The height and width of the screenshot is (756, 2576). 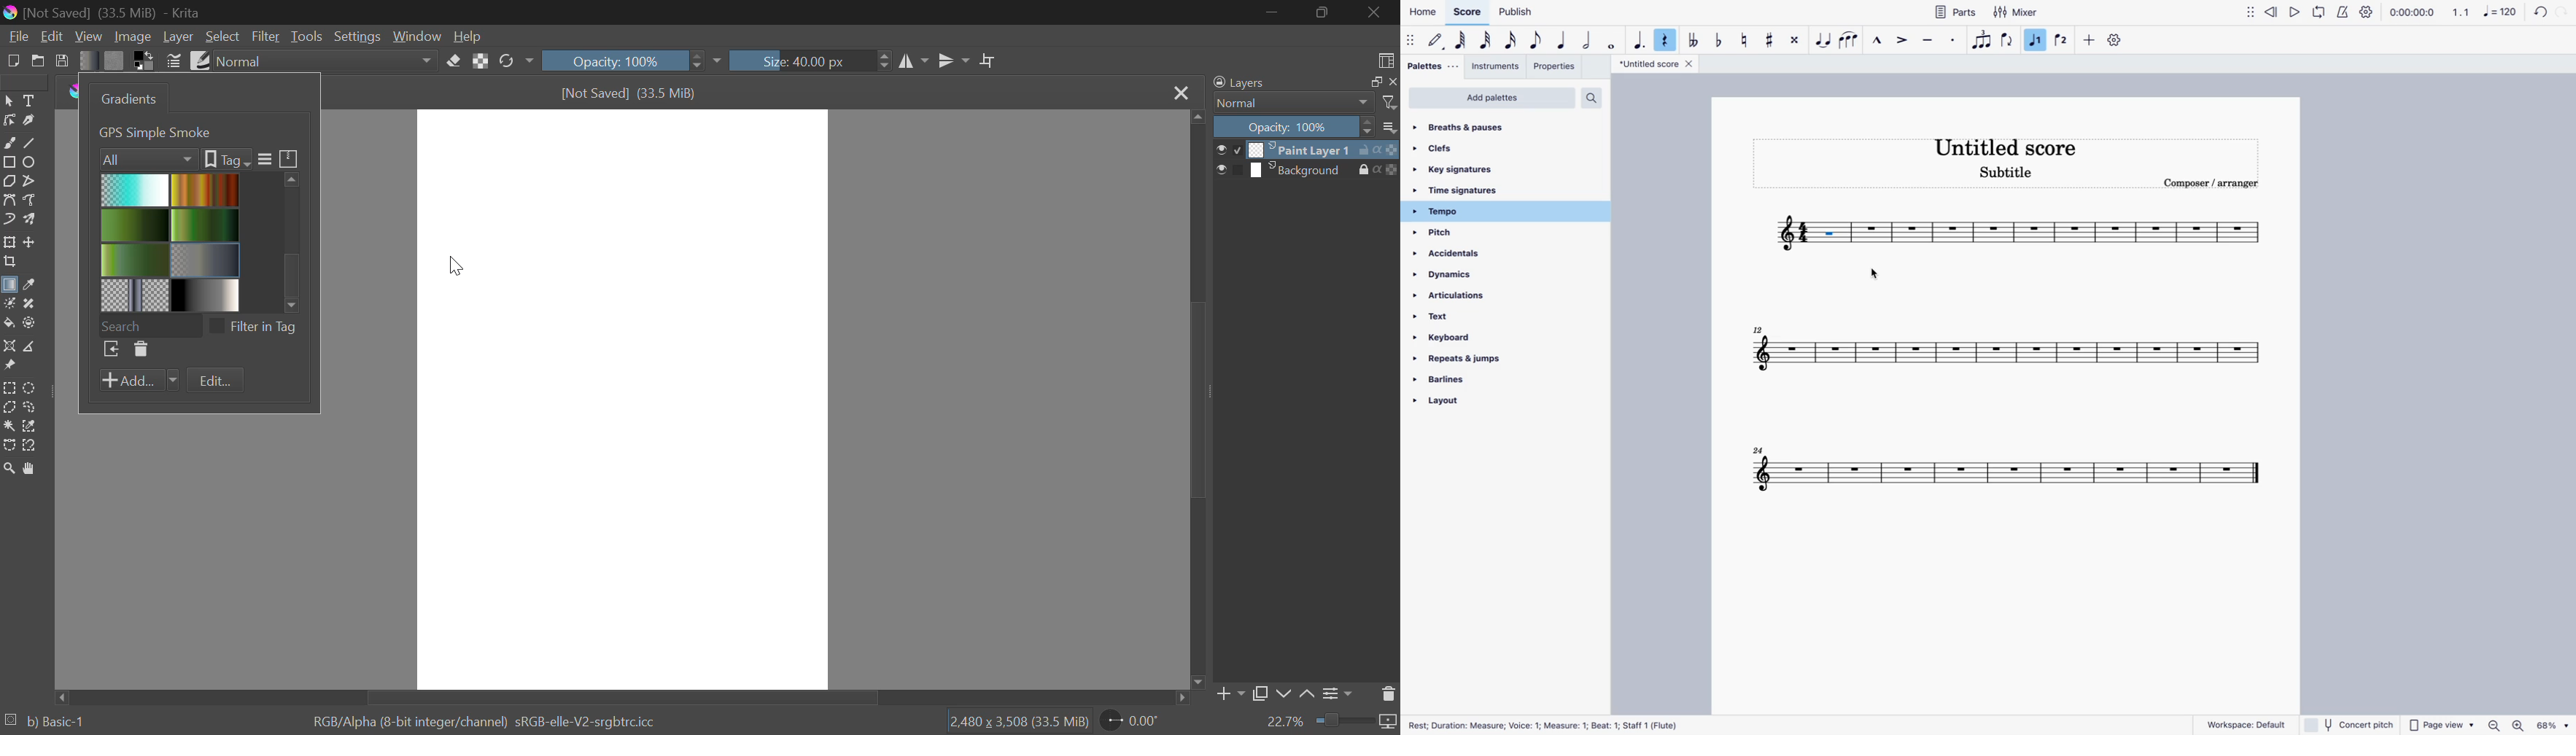 What do you see at coordinates (1538, 39) in the screenshot?
I see `eighth note` at bounding box center [1538, 39].